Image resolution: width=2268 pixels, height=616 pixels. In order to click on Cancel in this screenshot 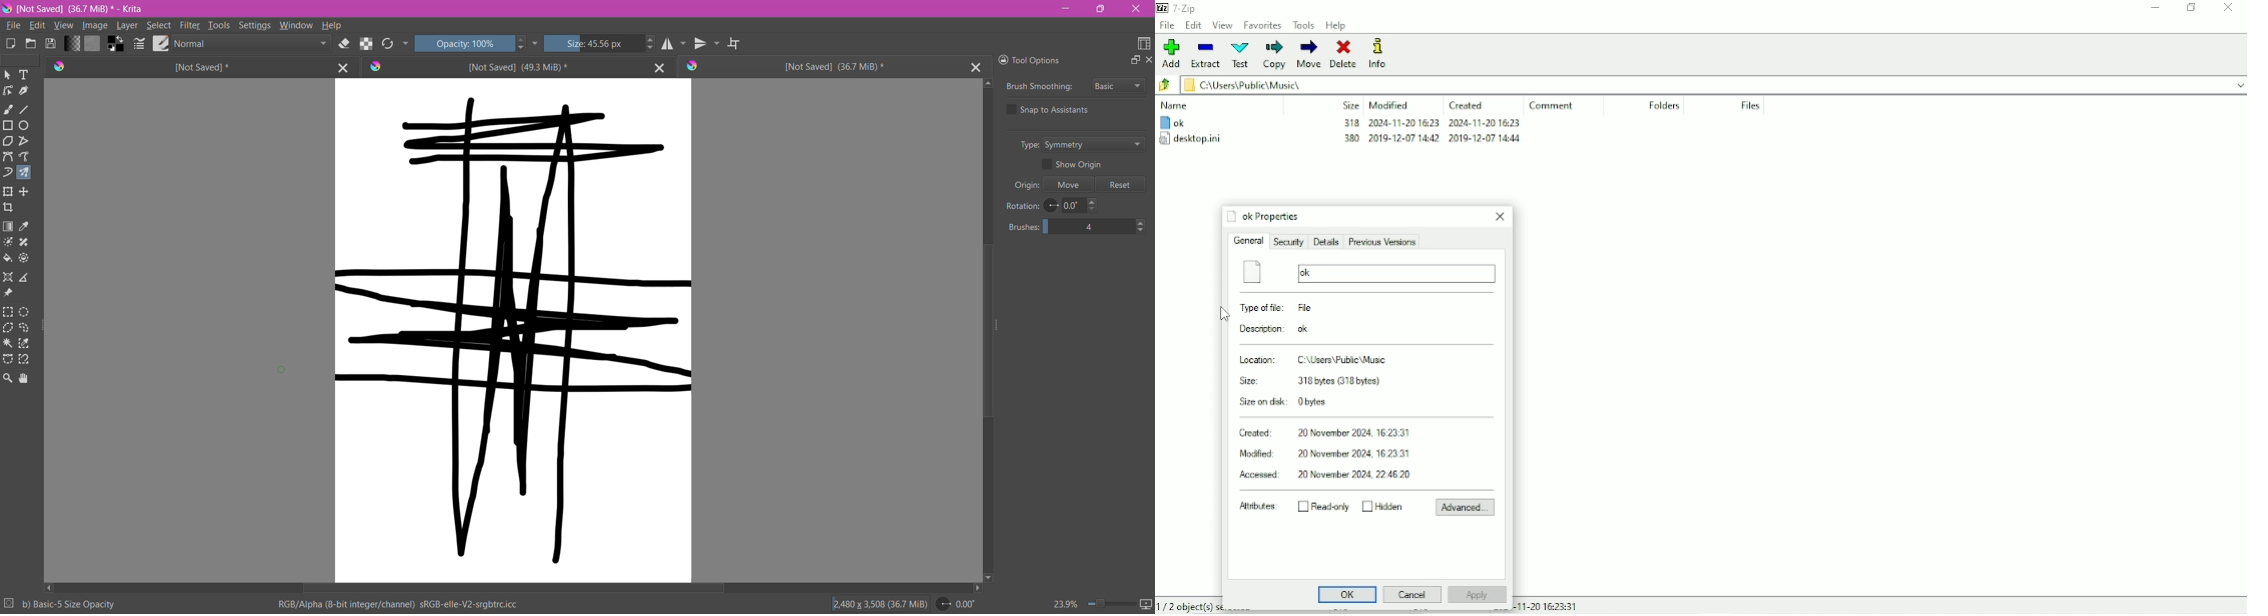, I will do `click(1413, 595)`.